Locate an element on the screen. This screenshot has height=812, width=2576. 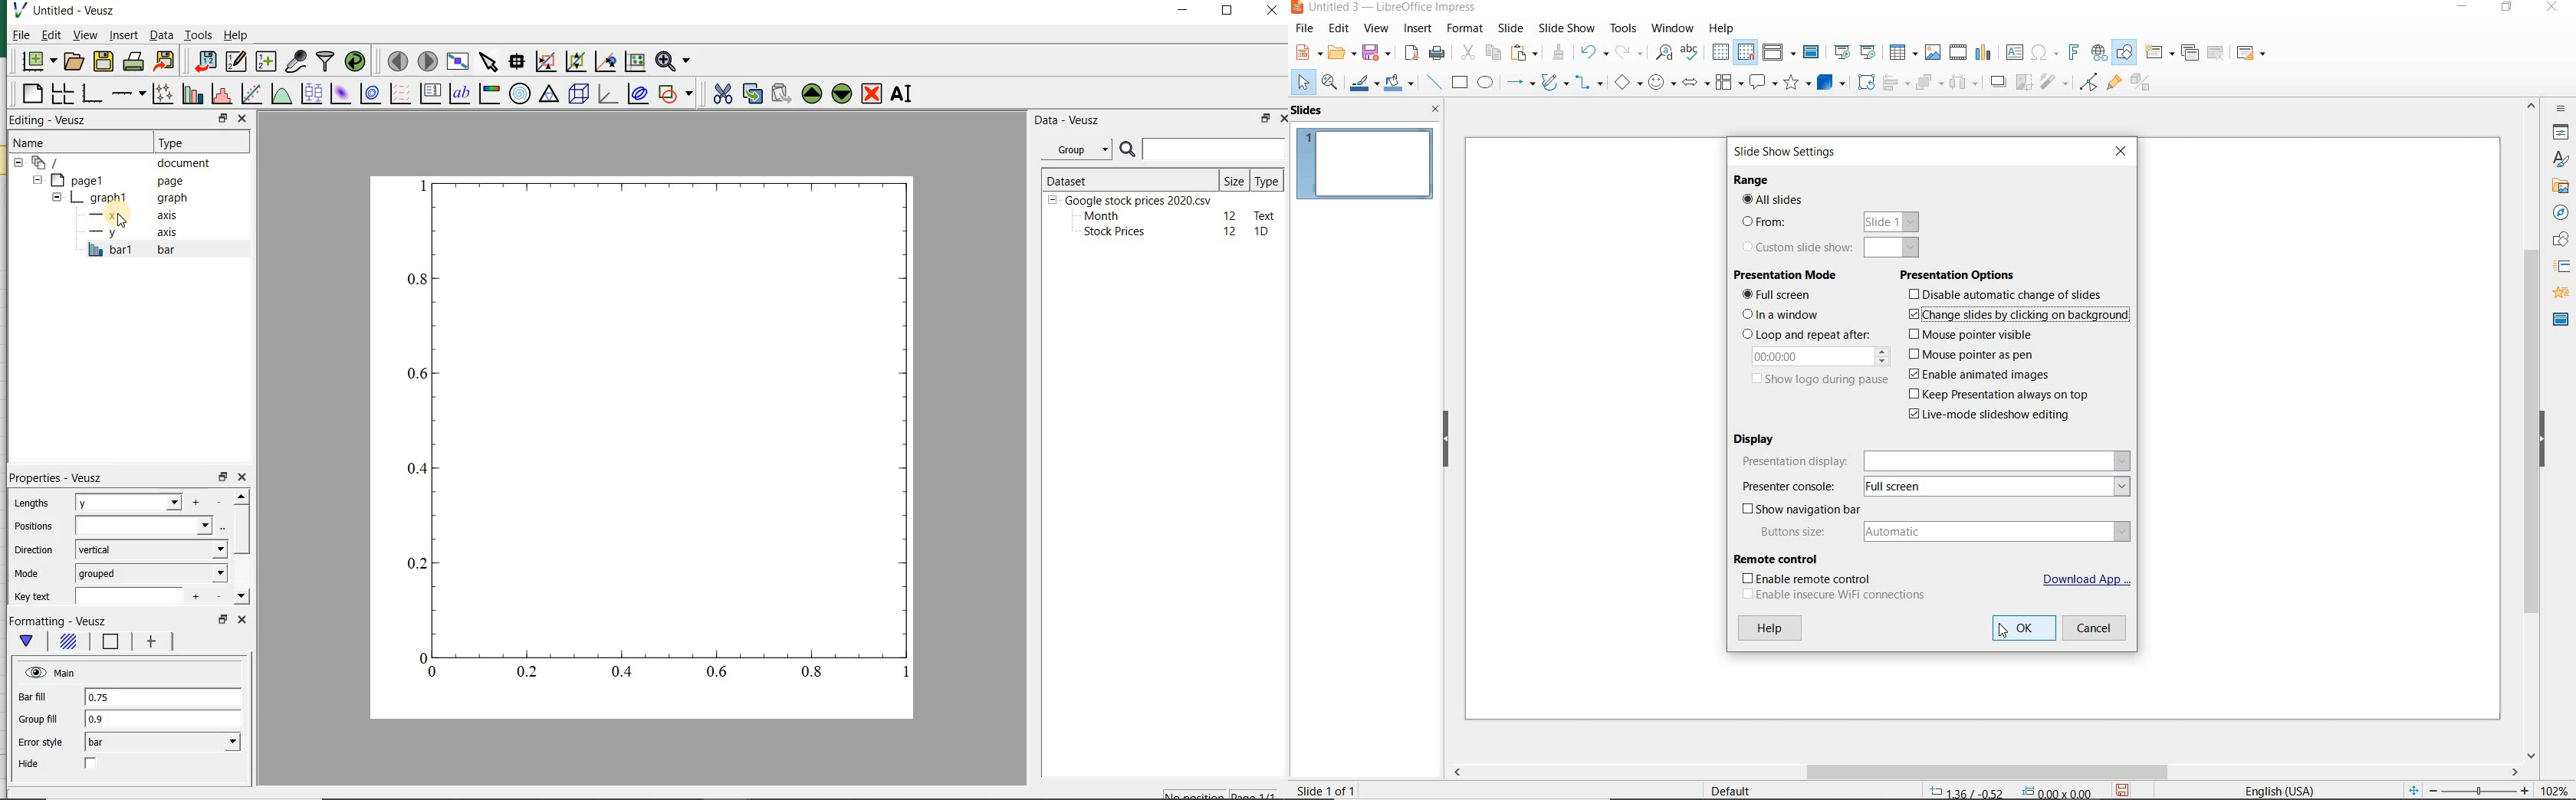
HIDE is located at coordinates (1445, 441).